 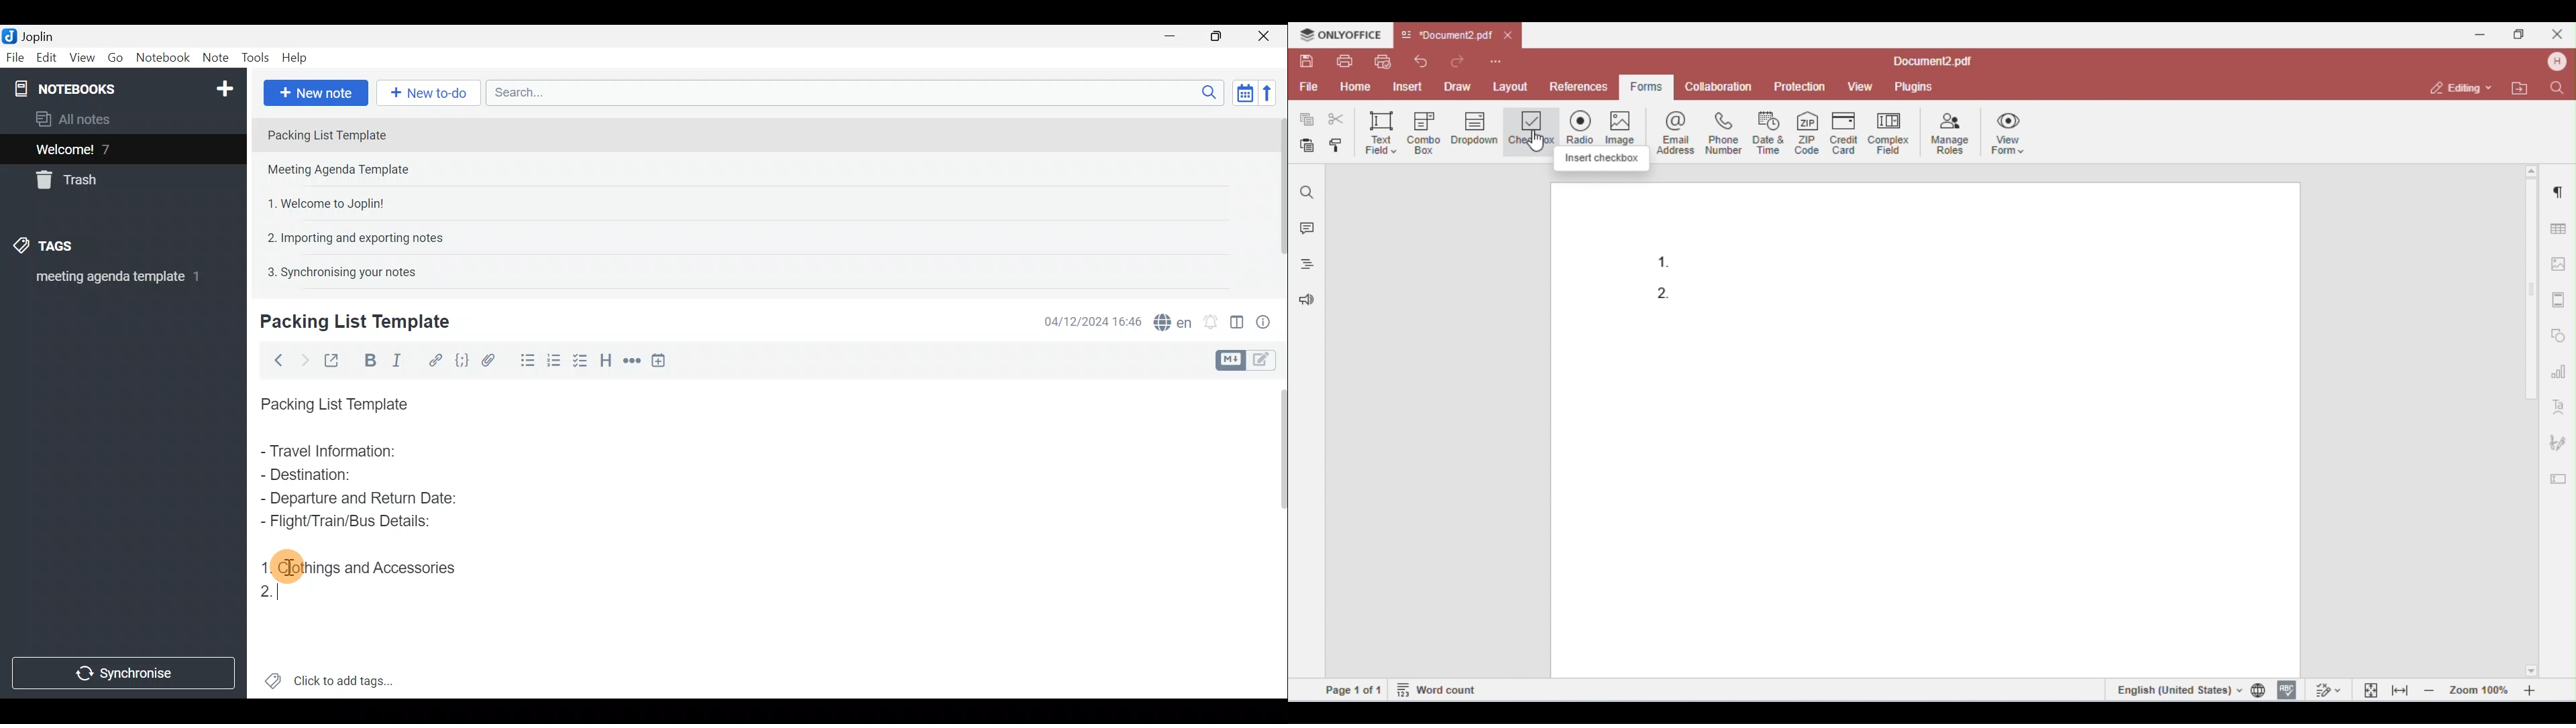 I want to click on Flight/Train/Bus Details:, so click(x=350, y=522).